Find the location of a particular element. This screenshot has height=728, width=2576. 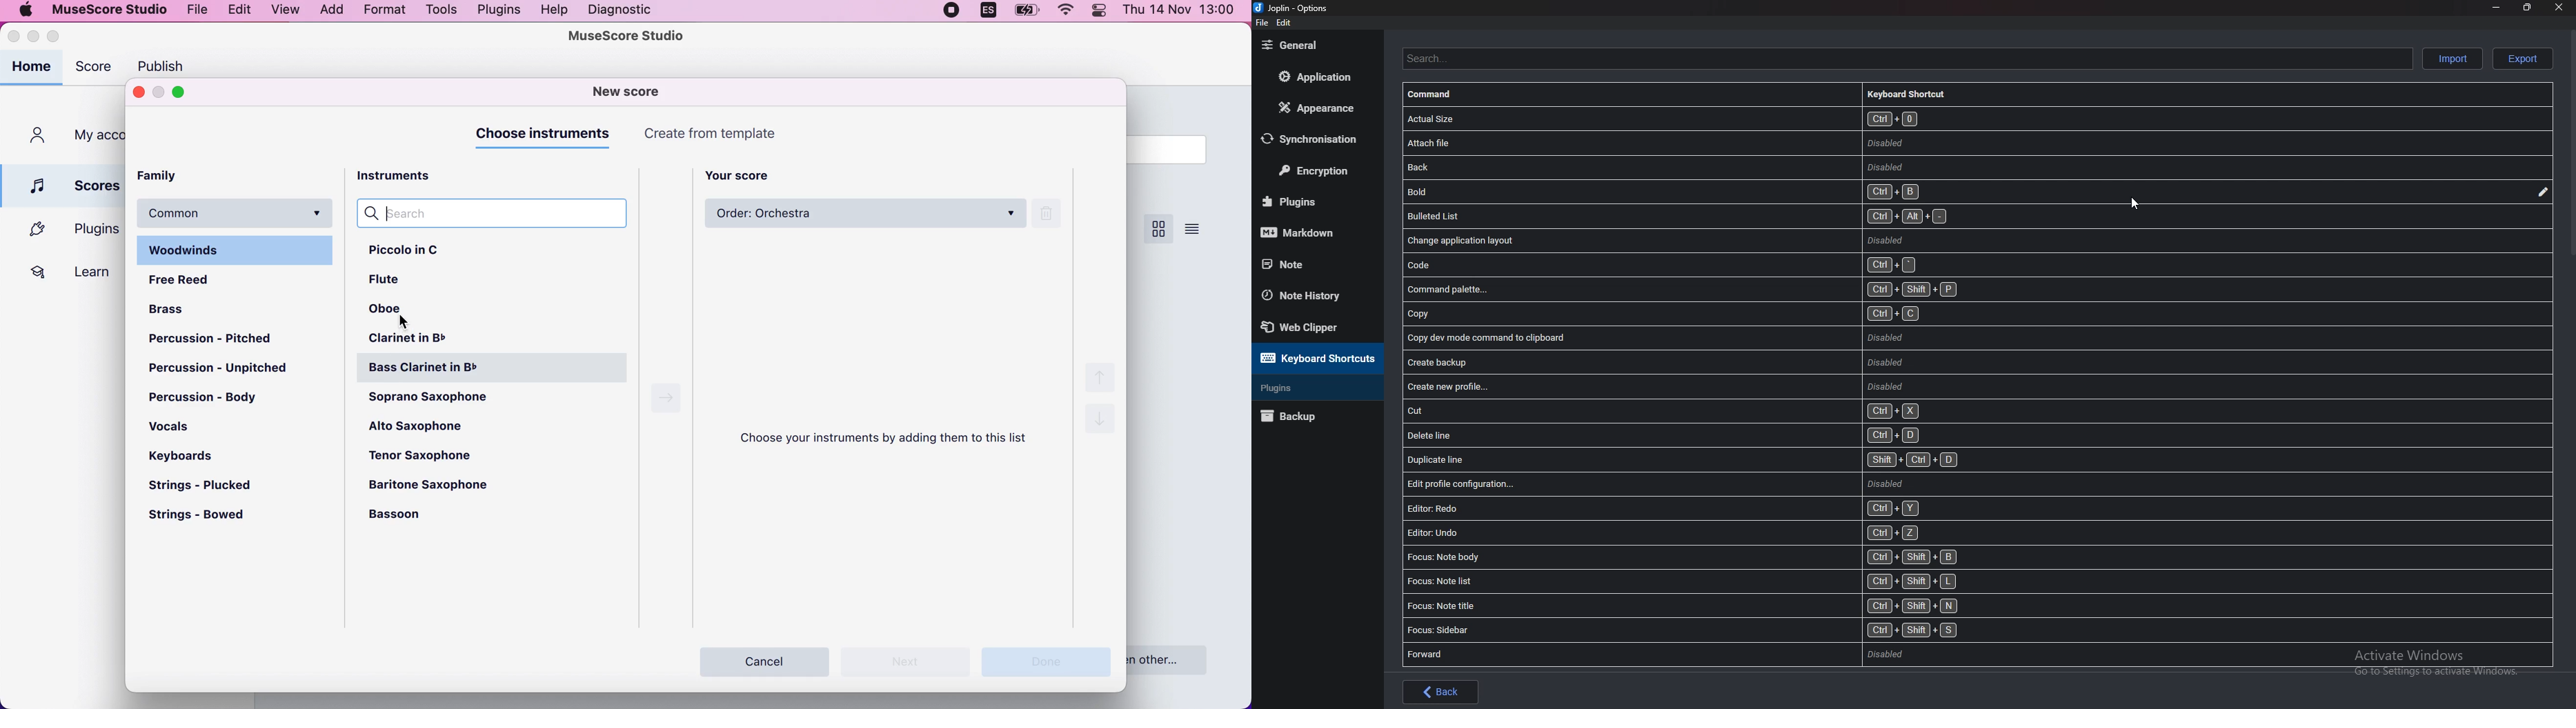

Application is located at coordinates (1314, 77).